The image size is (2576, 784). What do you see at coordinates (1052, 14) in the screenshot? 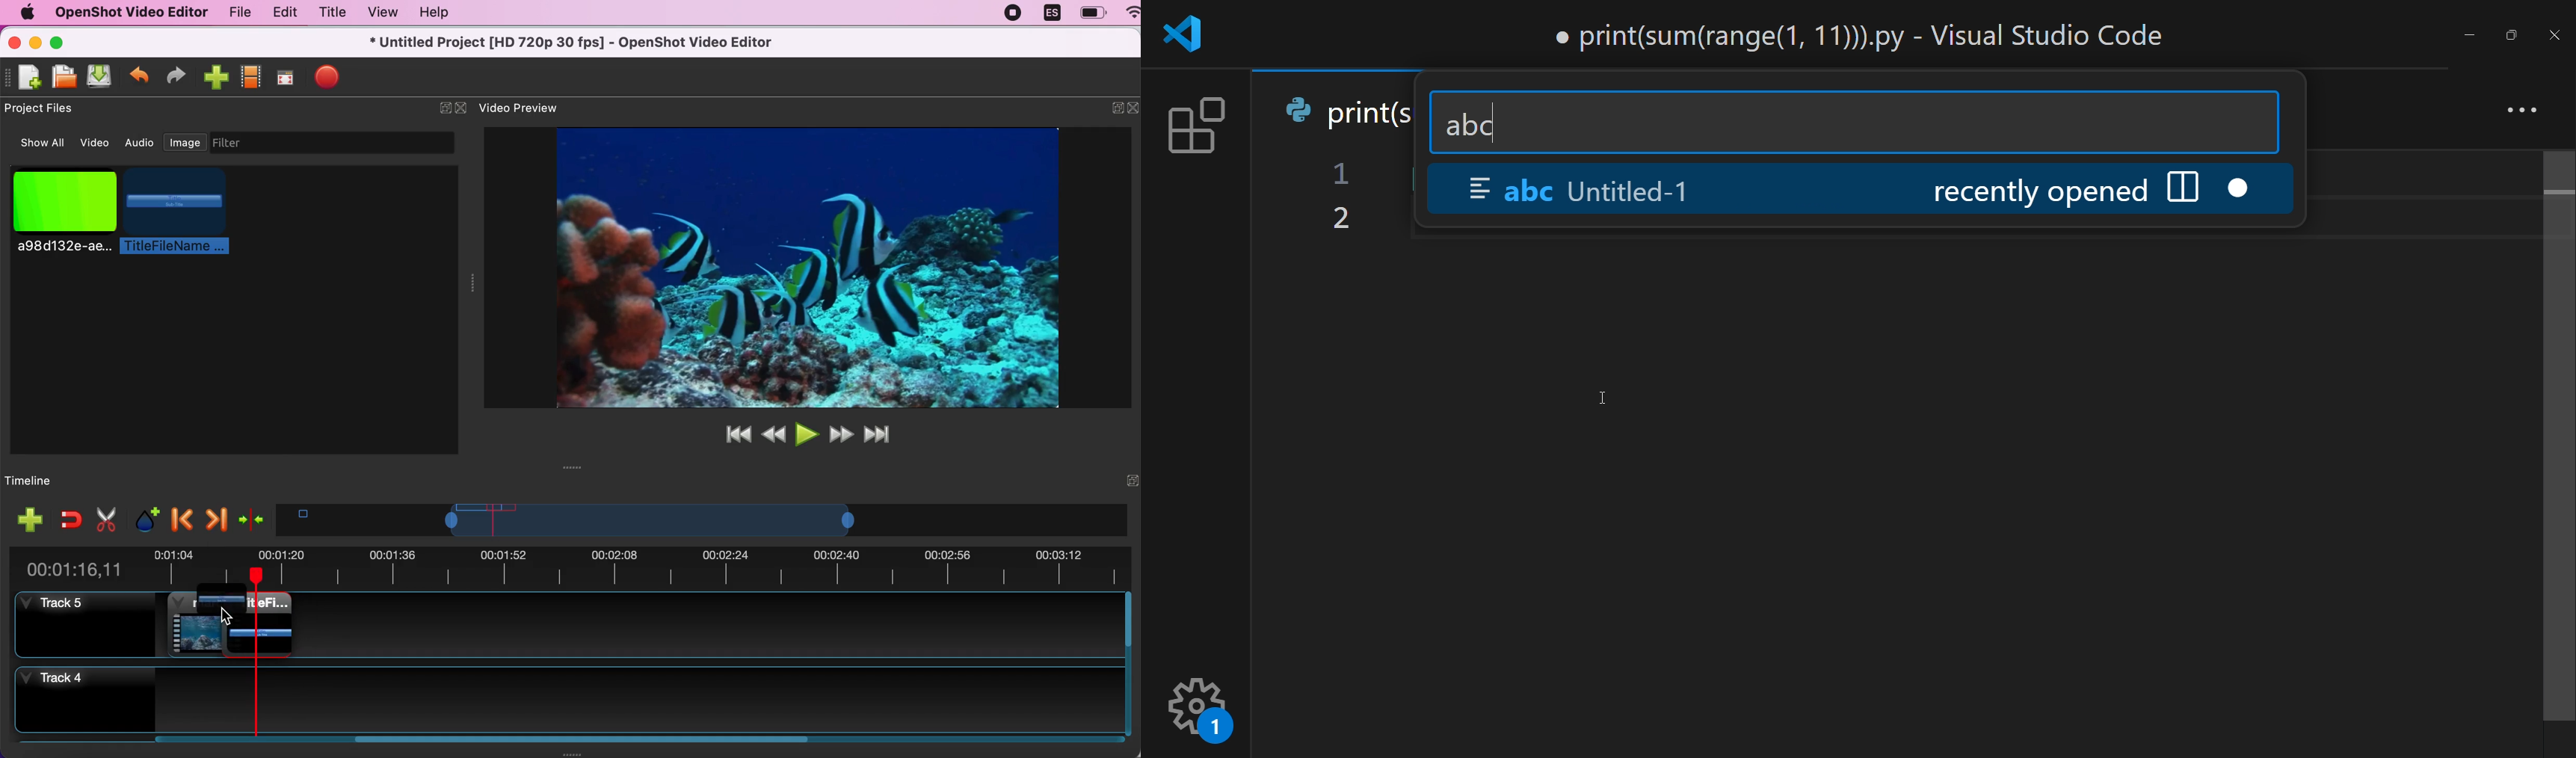
I see `language` at bounding box center [1052, 14].